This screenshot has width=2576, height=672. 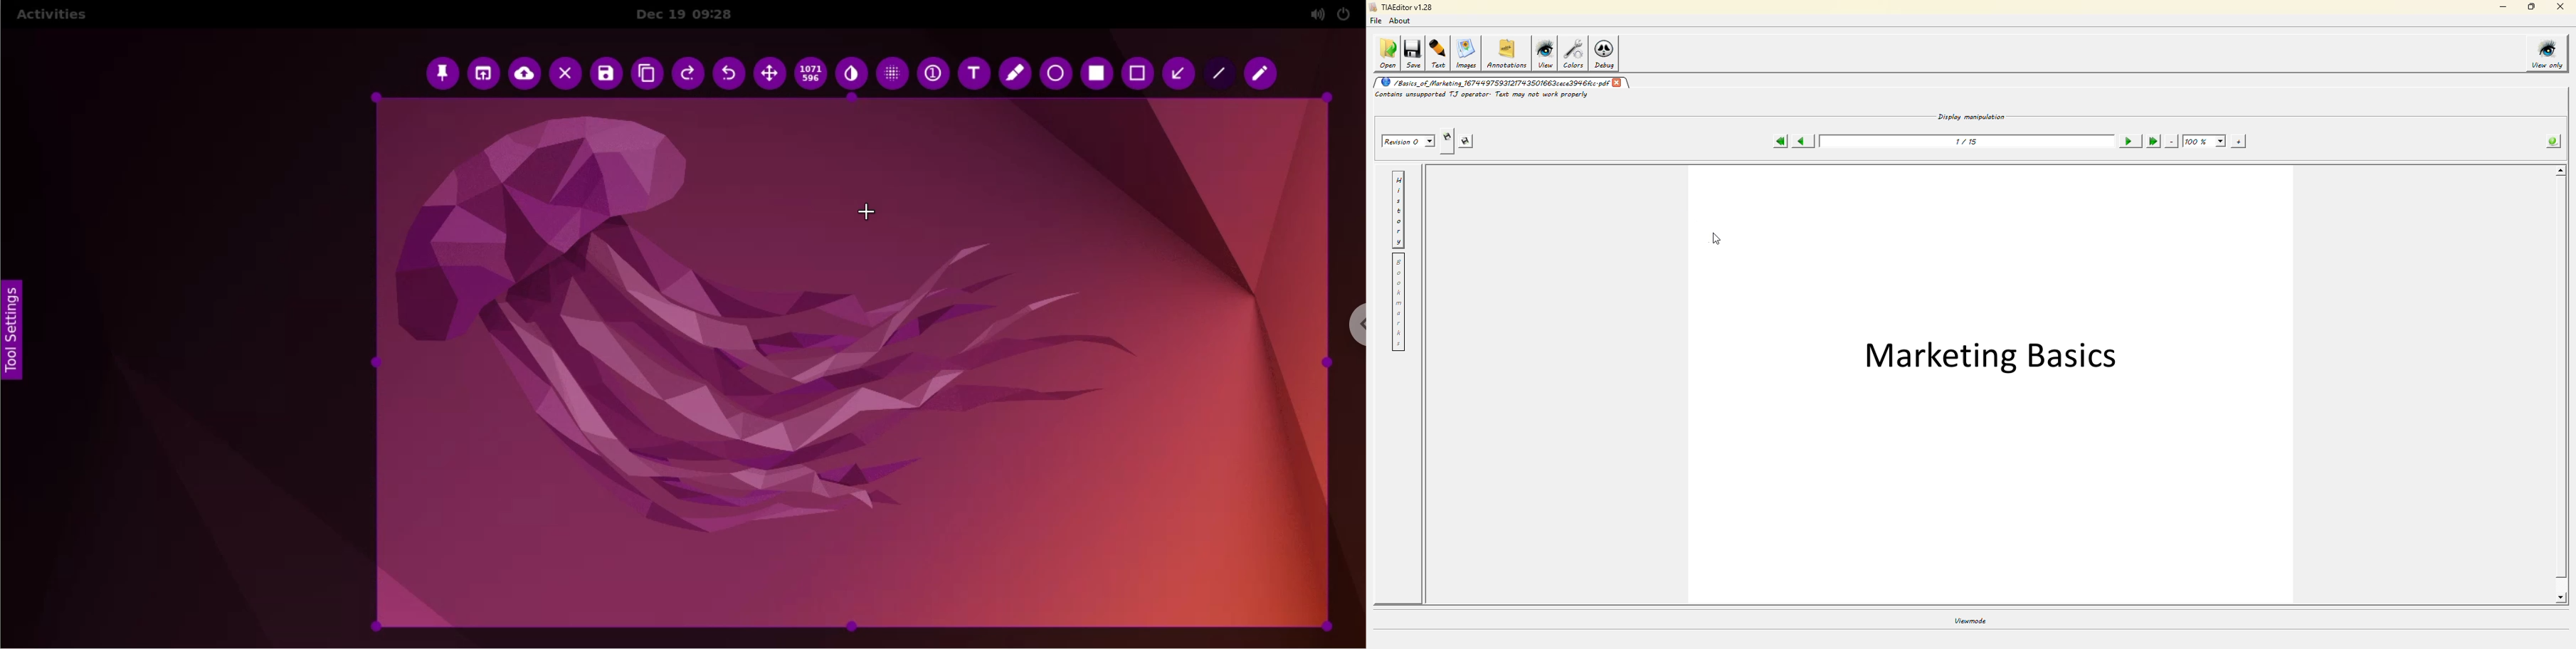 What do you see at coordinates (1717, 239) in the screenshot?
I see `cursor` at bounding box center [1717, 239].